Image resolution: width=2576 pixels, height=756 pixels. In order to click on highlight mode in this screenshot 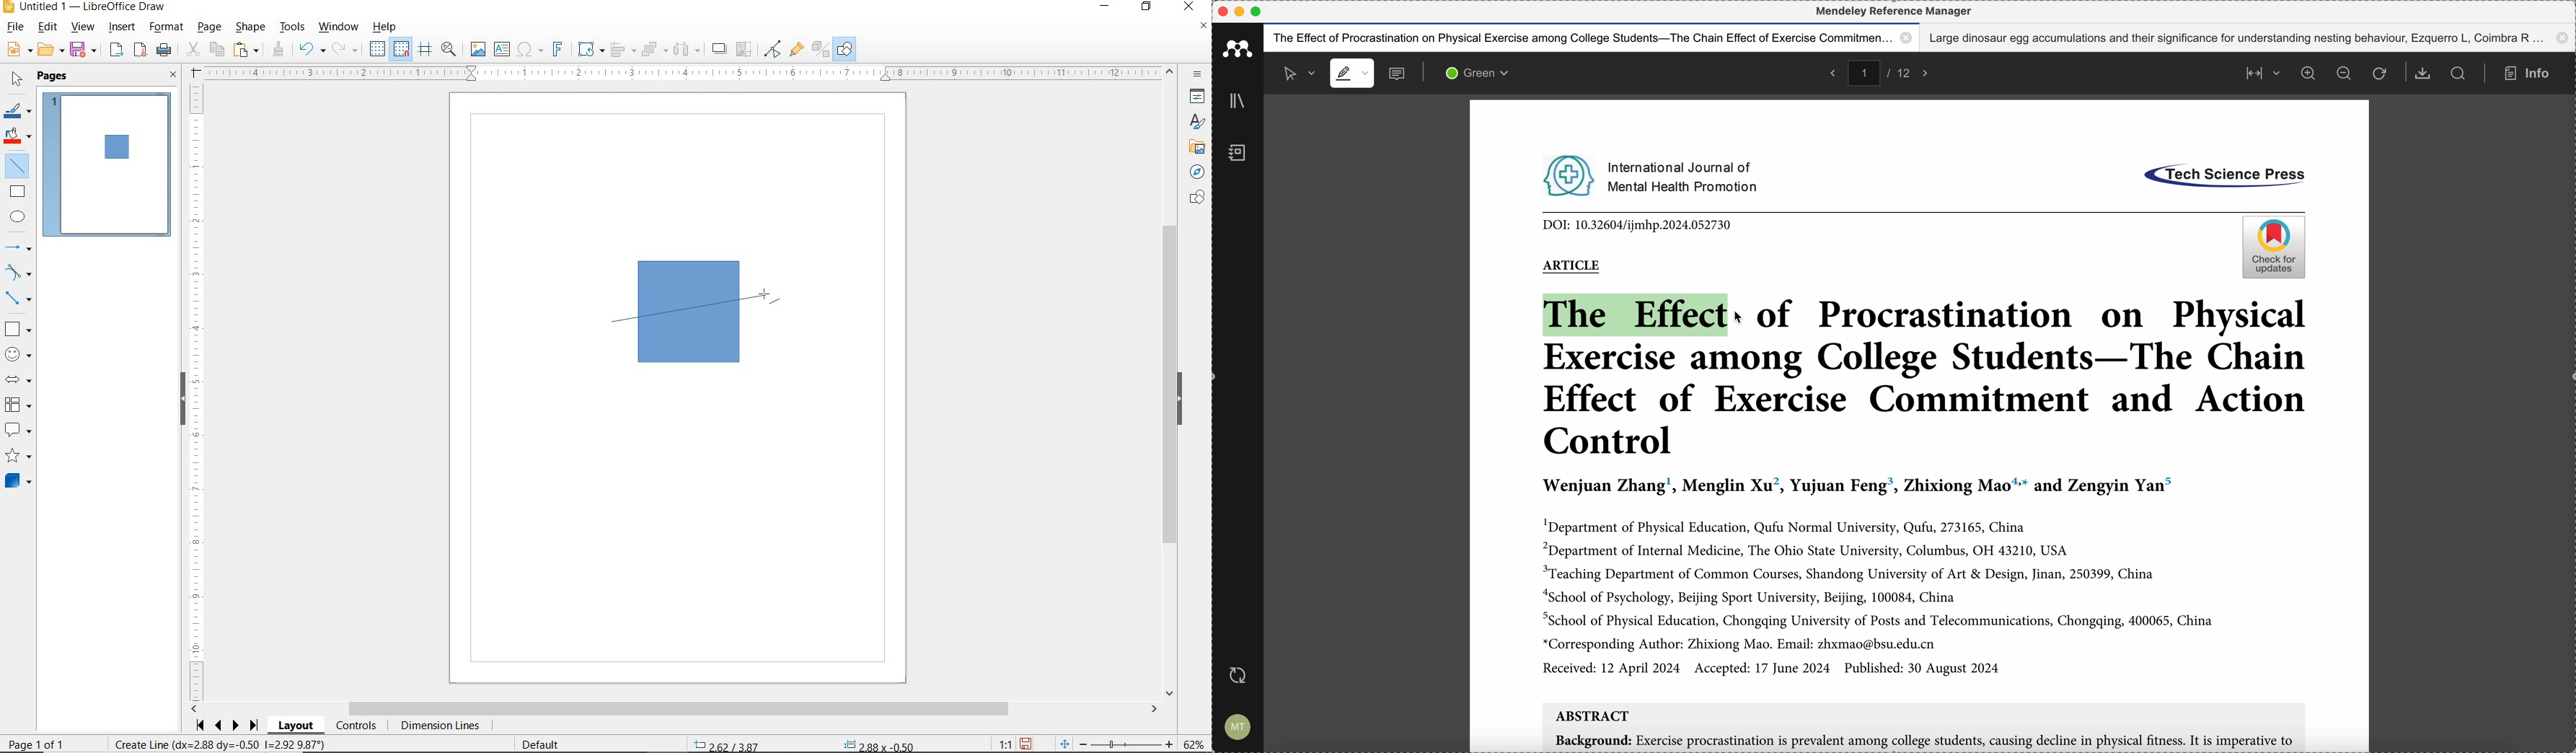, I will do `click(1352, 74)`.